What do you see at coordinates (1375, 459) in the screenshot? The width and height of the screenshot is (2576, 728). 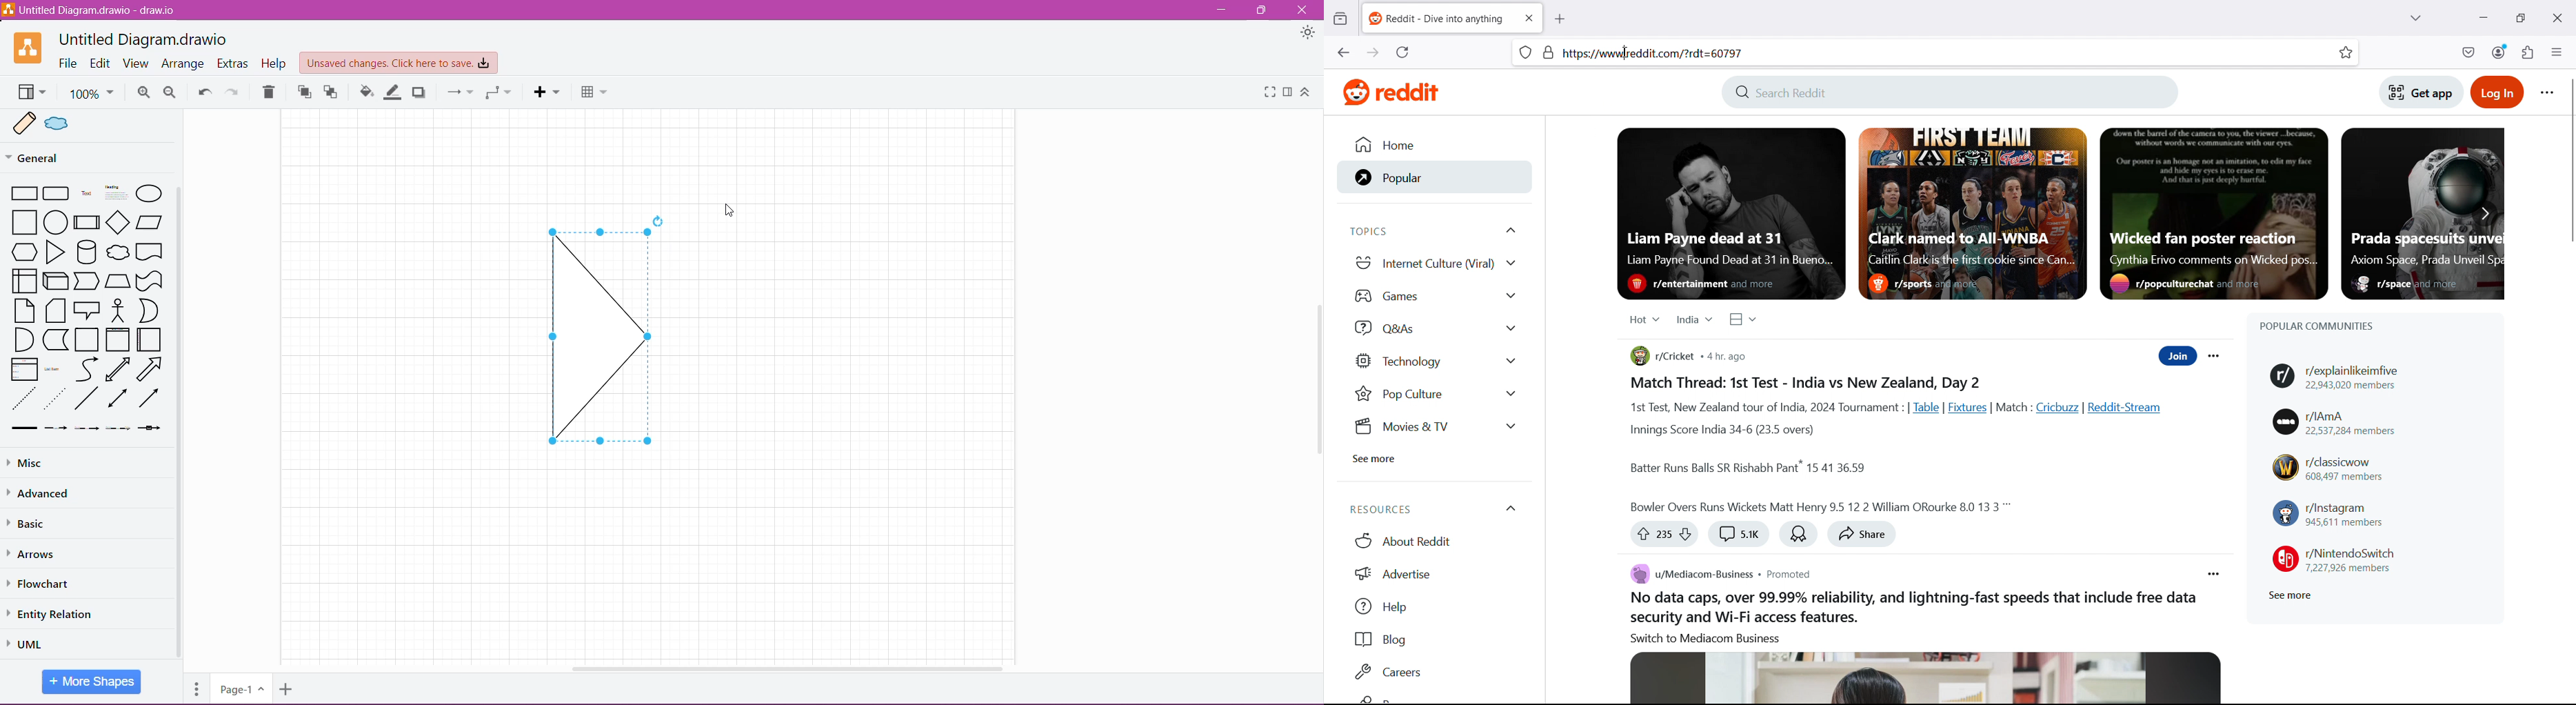 I see `See more` at bounding box center [1375, 459].